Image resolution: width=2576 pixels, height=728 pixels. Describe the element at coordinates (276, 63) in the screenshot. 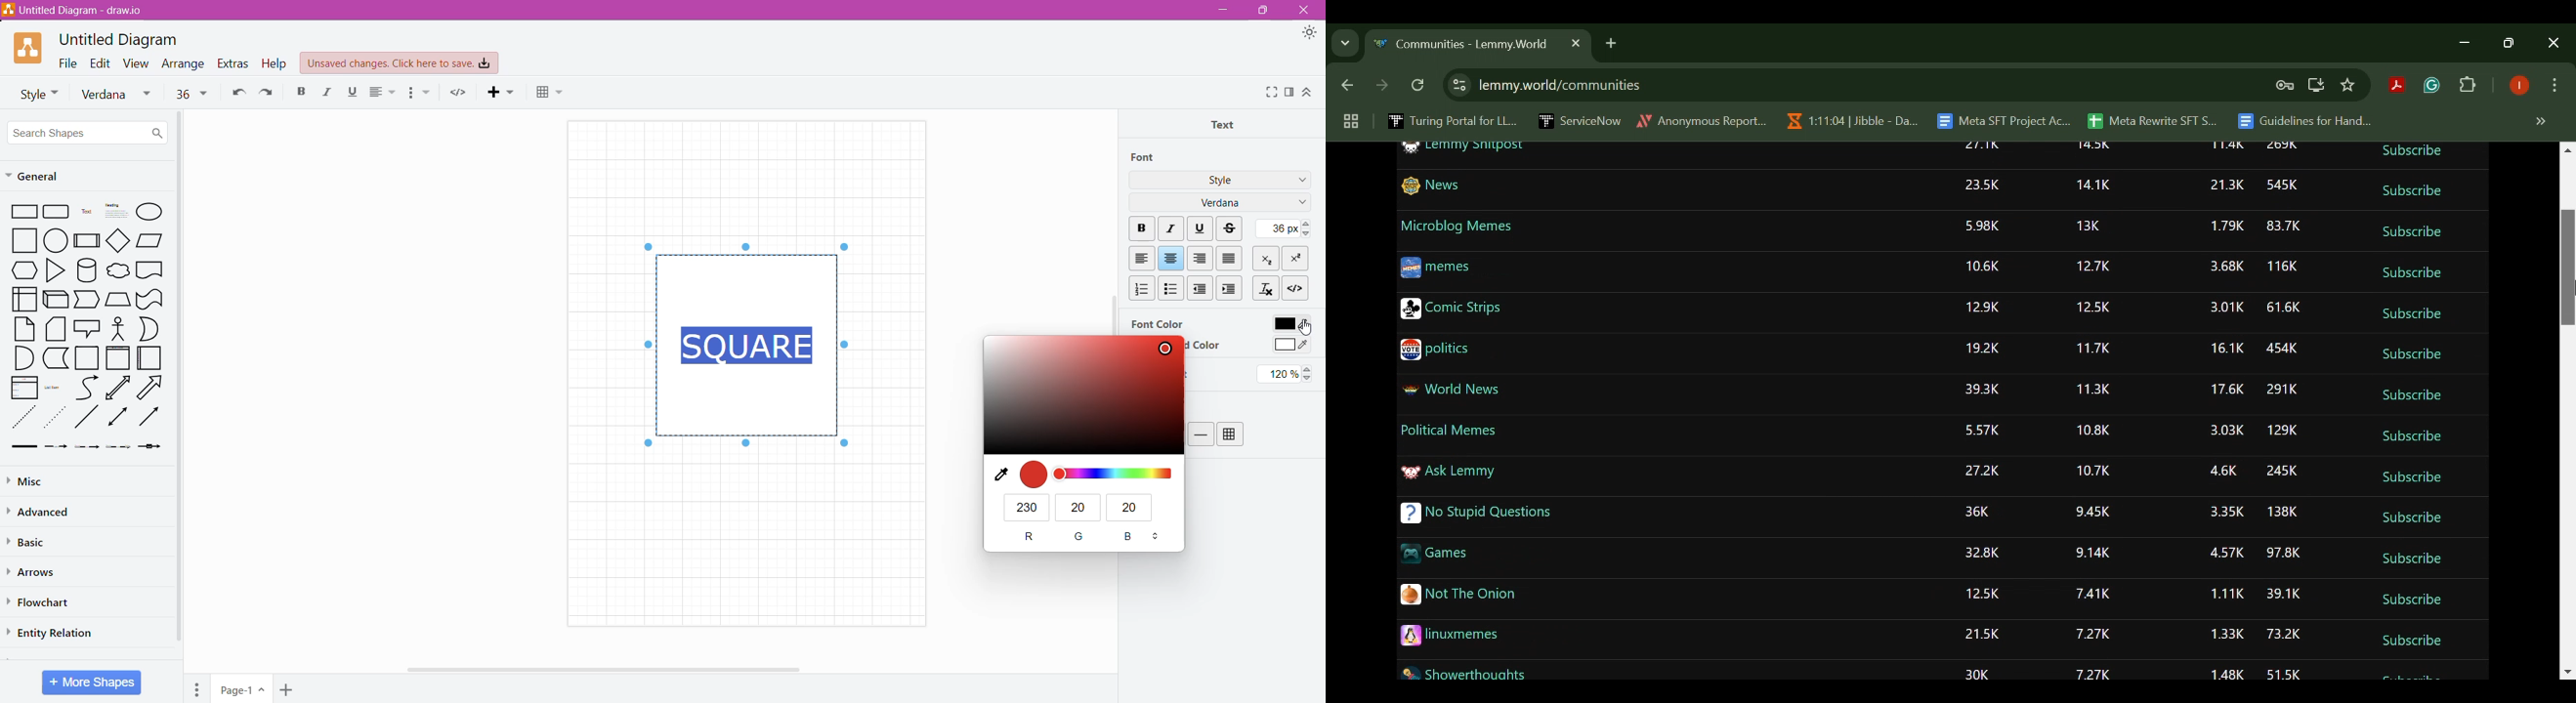

I see `Help` at that location.